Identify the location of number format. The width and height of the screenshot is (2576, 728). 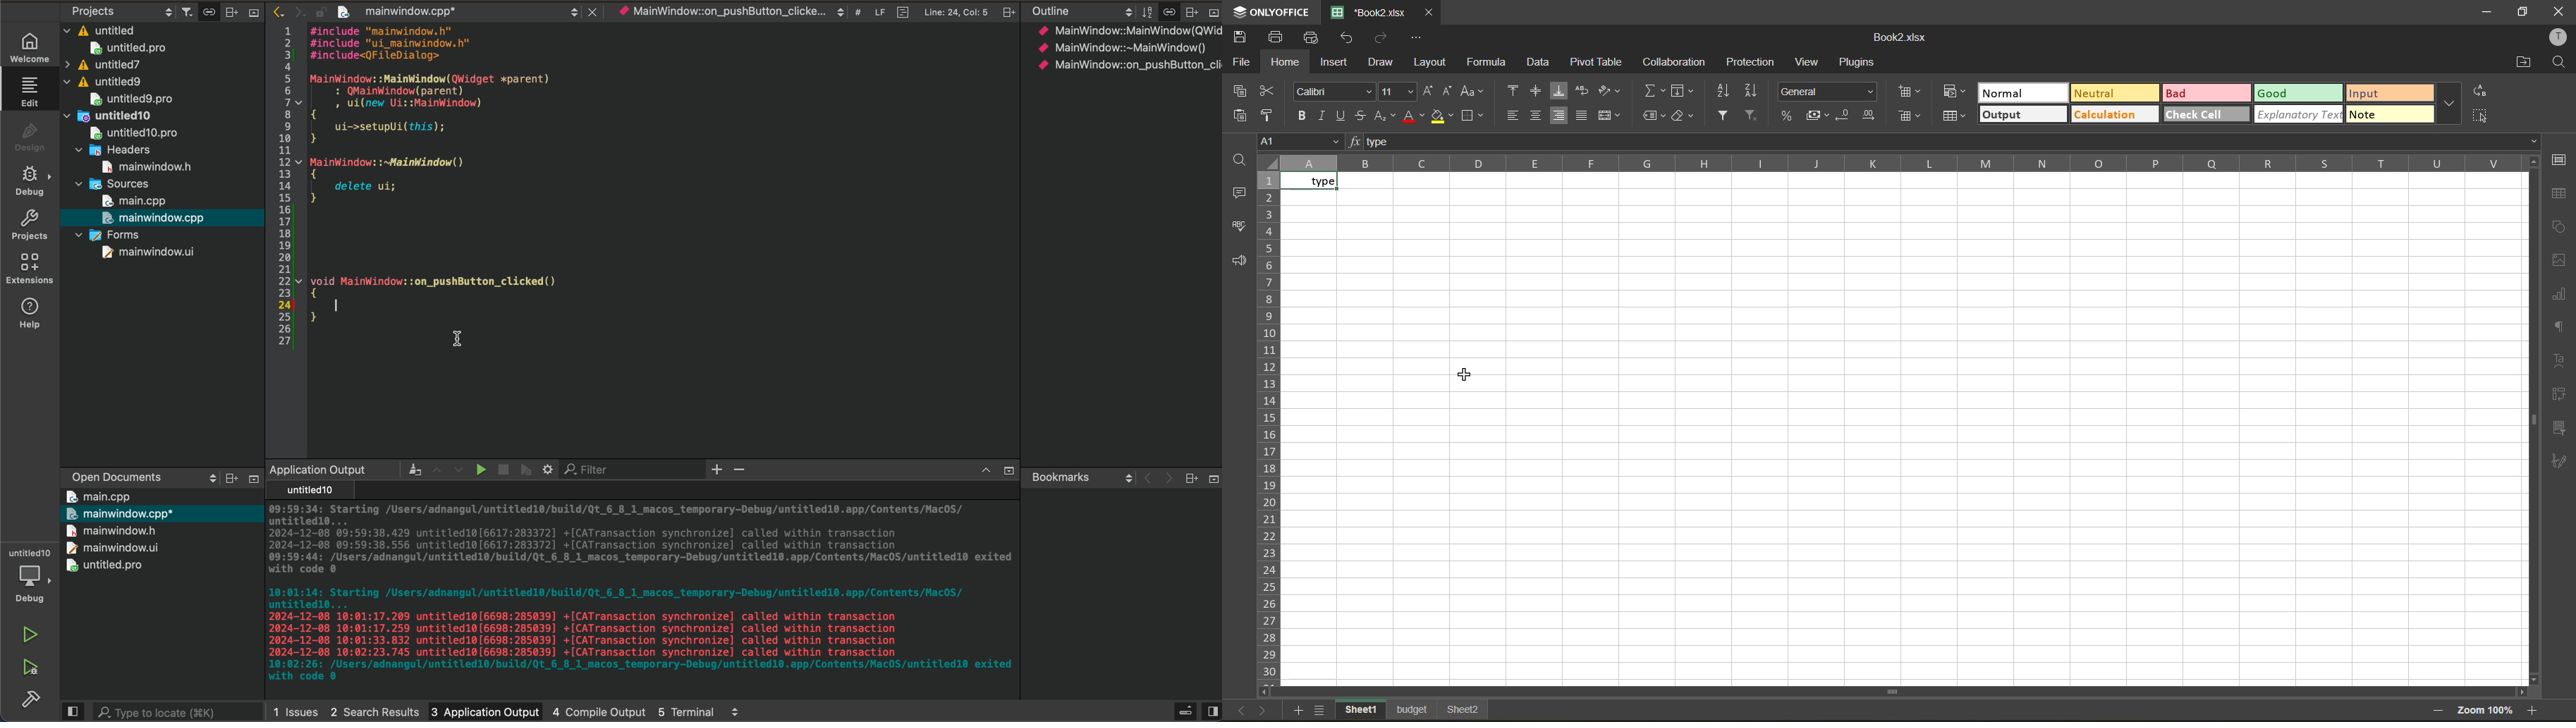
(1830, 93).